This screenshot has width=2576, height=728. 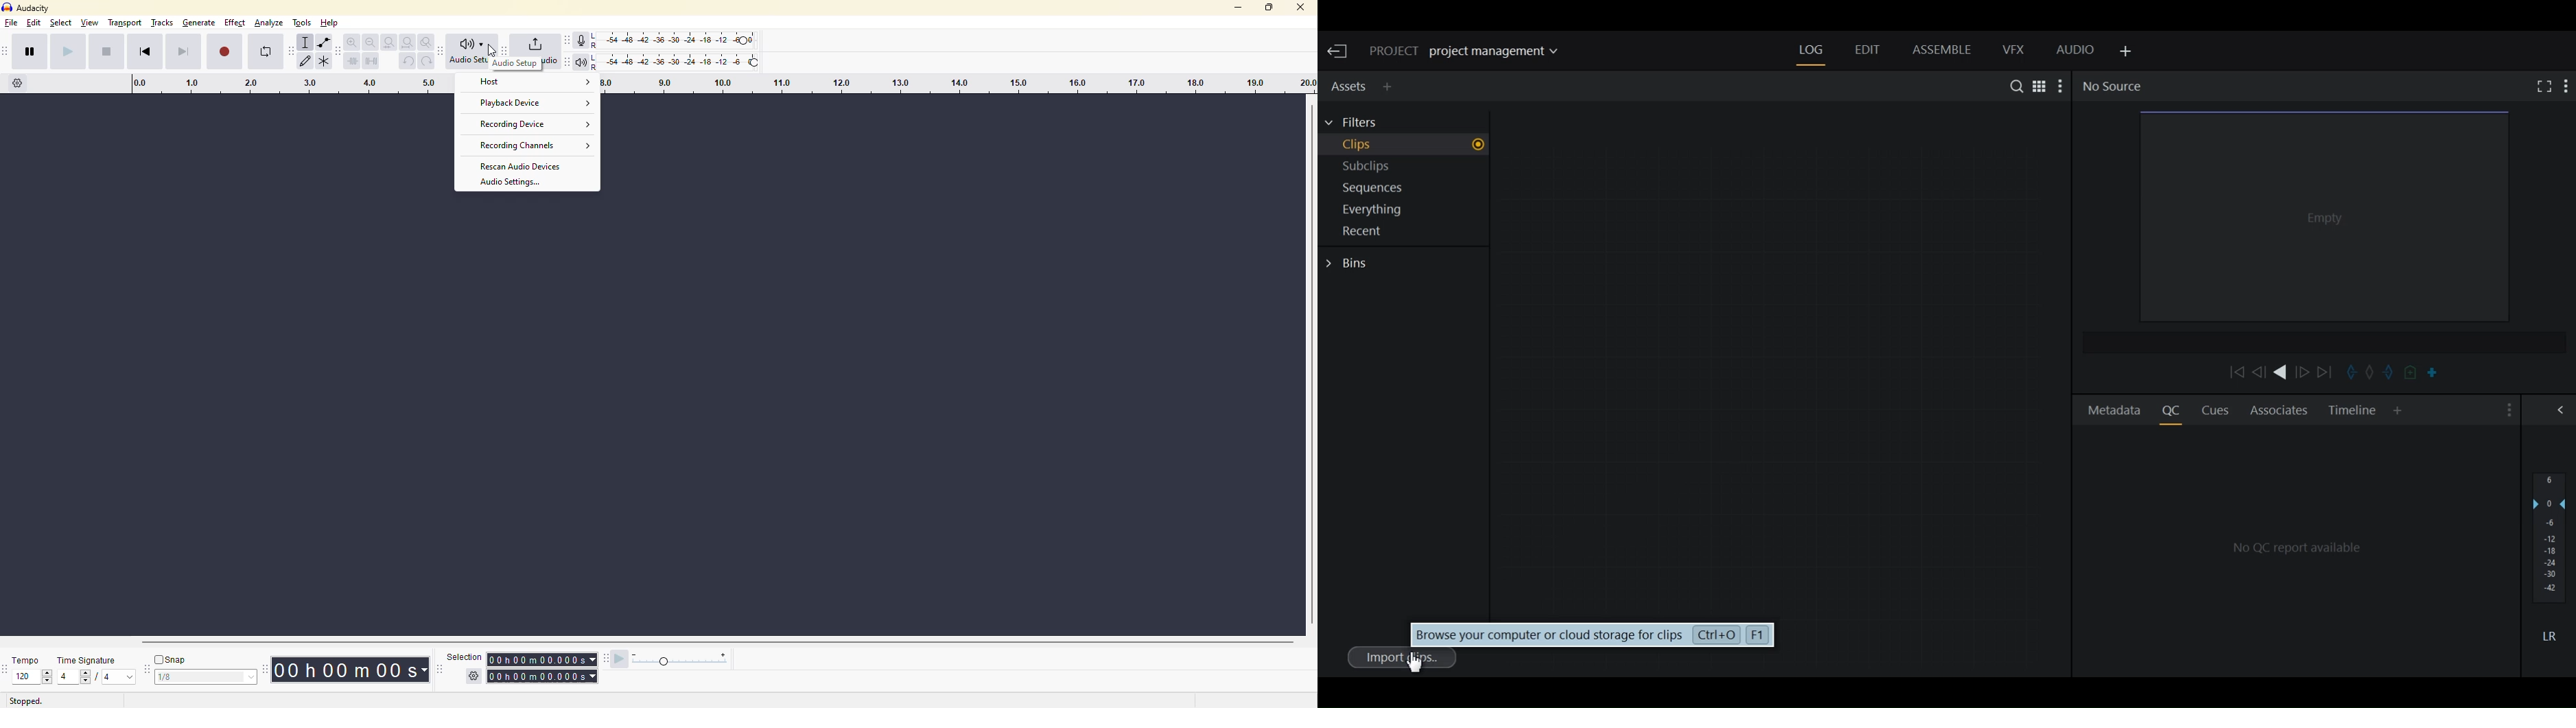 What do you see at coordinates (502, 50) in the screenshot?
I see `audacity share audio toolbar` at bounding box center [502, 50].